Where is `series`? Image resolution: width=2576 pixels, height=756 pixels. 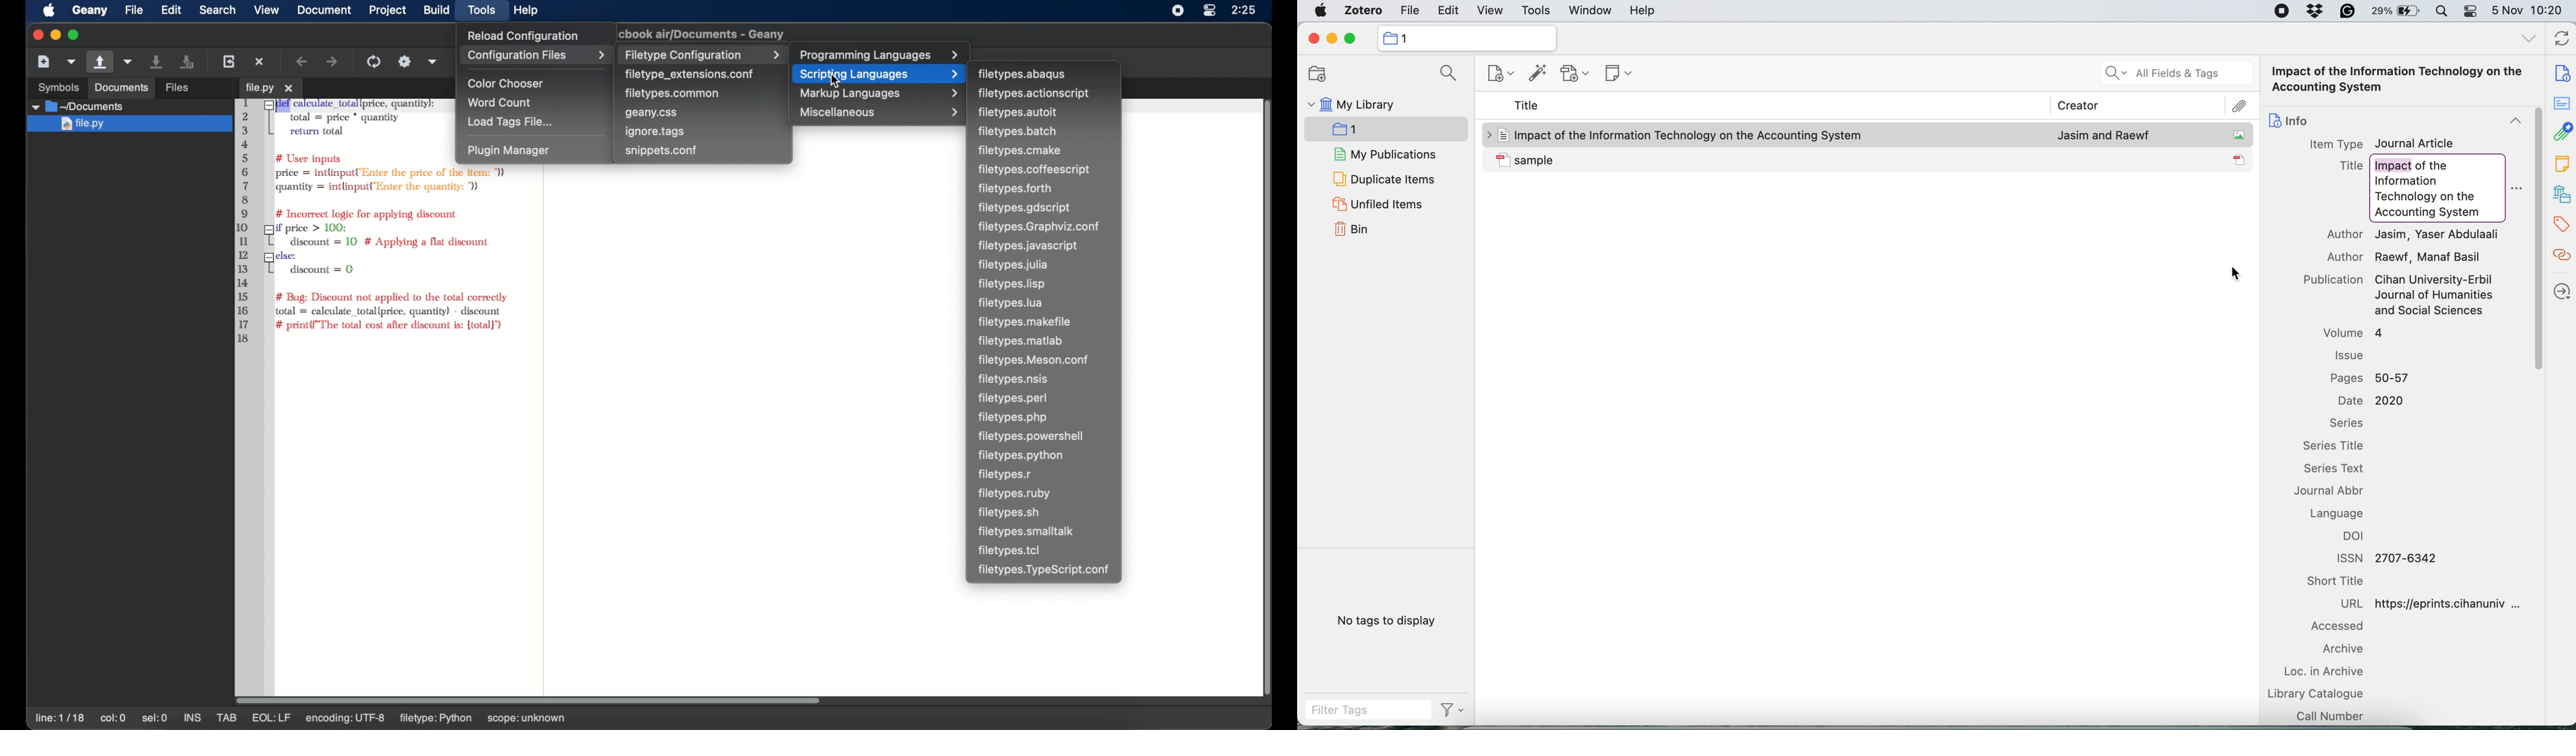
series is located at coordinates (2348, 424).